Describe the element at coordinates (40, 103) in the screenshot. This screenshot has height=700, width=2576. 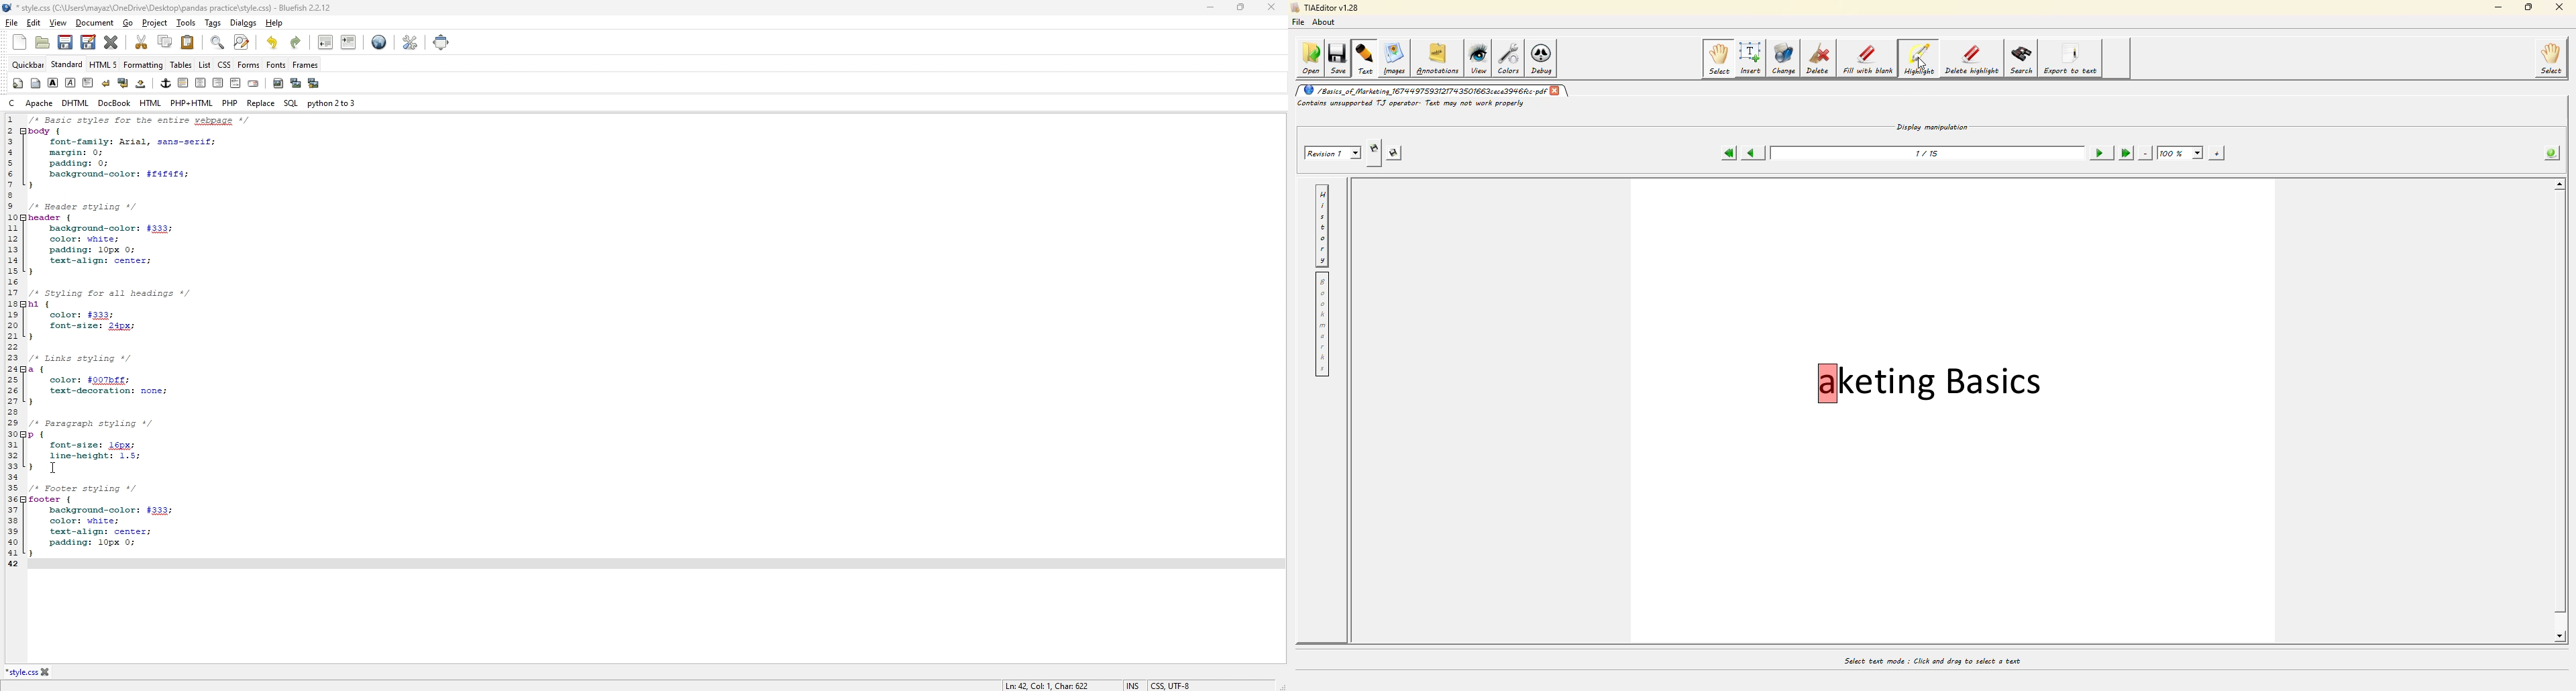
I see `apache` at that location.